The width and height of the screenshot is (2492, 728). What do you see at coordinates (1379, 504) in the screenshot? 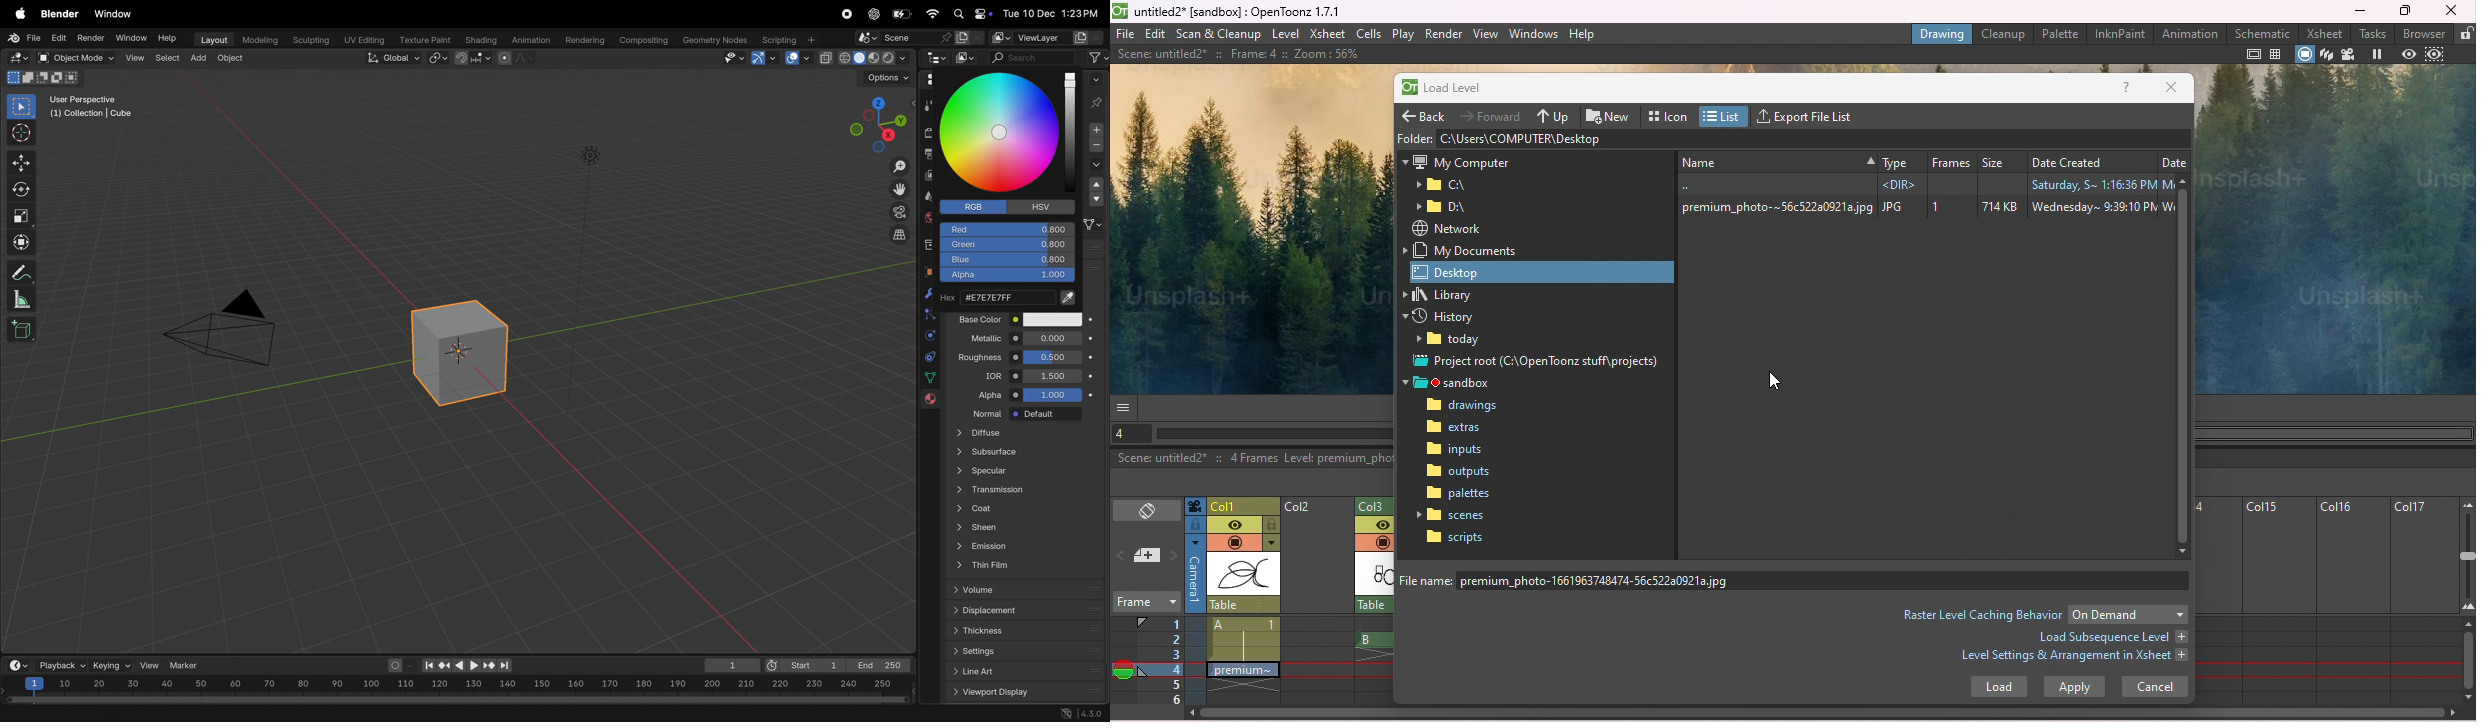
I see `Column 3` at bounding box center [1379, 504].